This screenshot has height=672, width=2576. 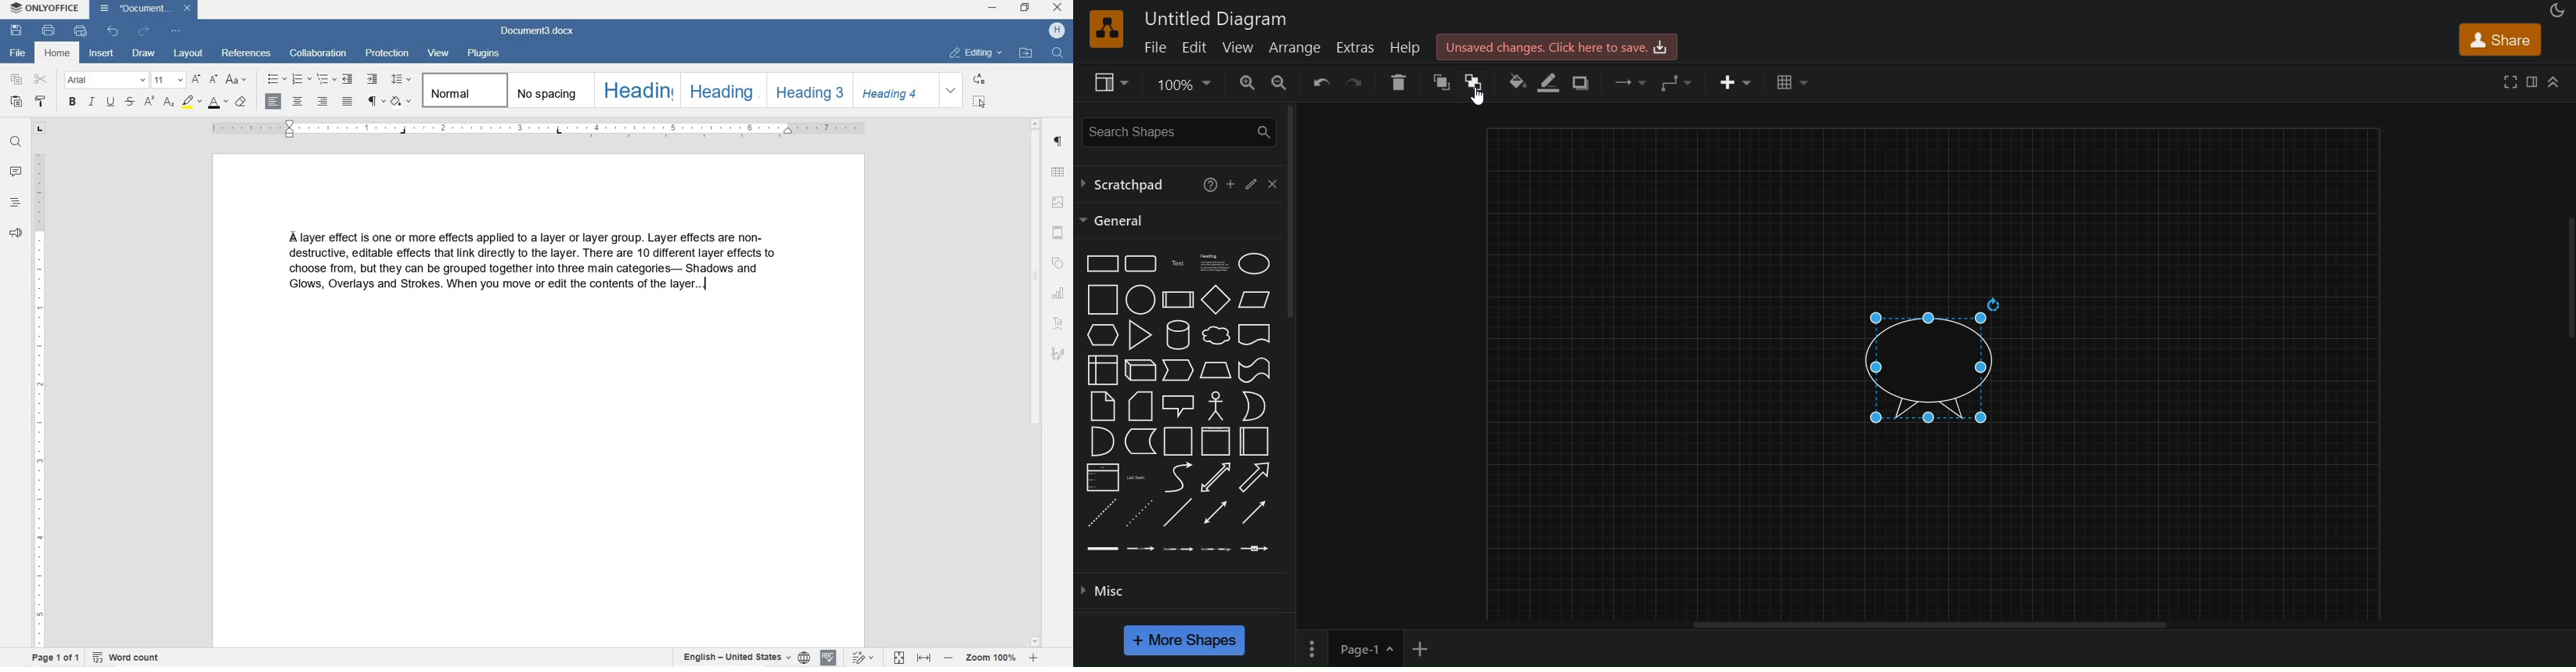 I want to click on link, so click(x=1100, y=548).